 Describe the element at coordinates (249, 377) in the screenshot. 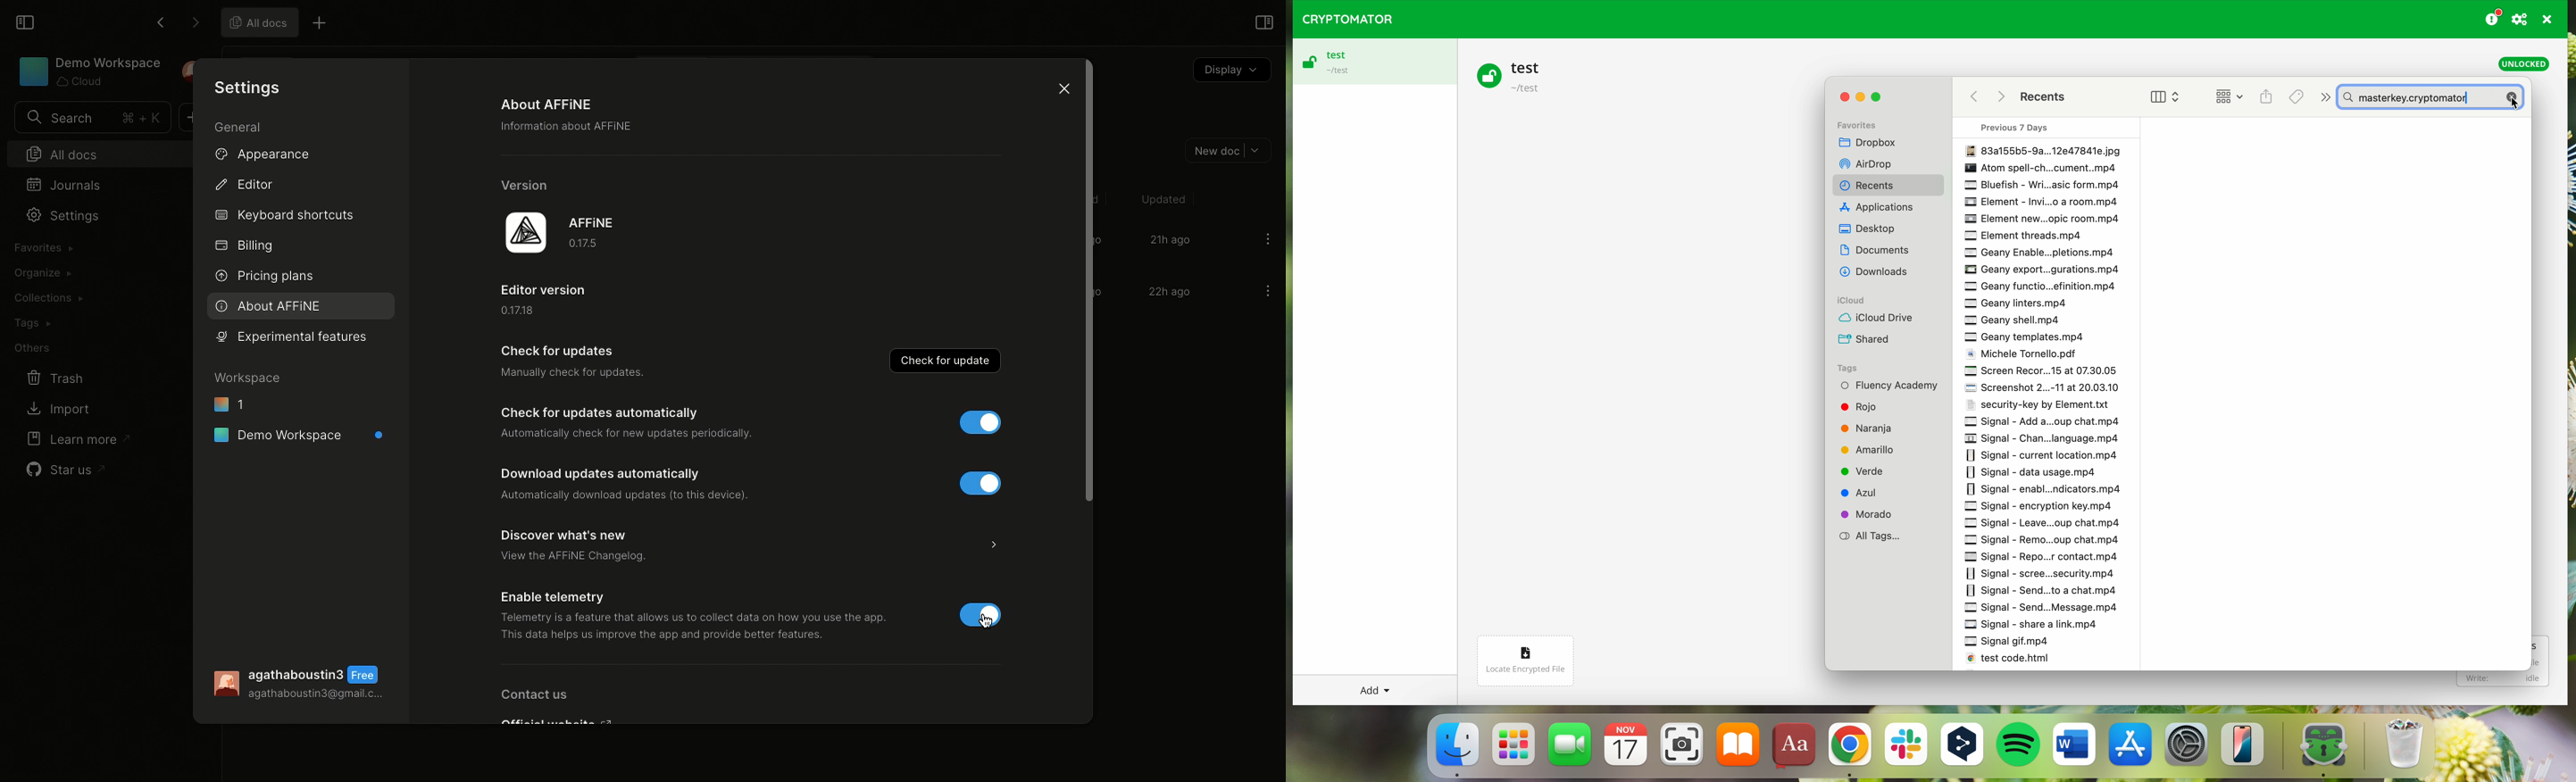

I see `Workspace` at that location.